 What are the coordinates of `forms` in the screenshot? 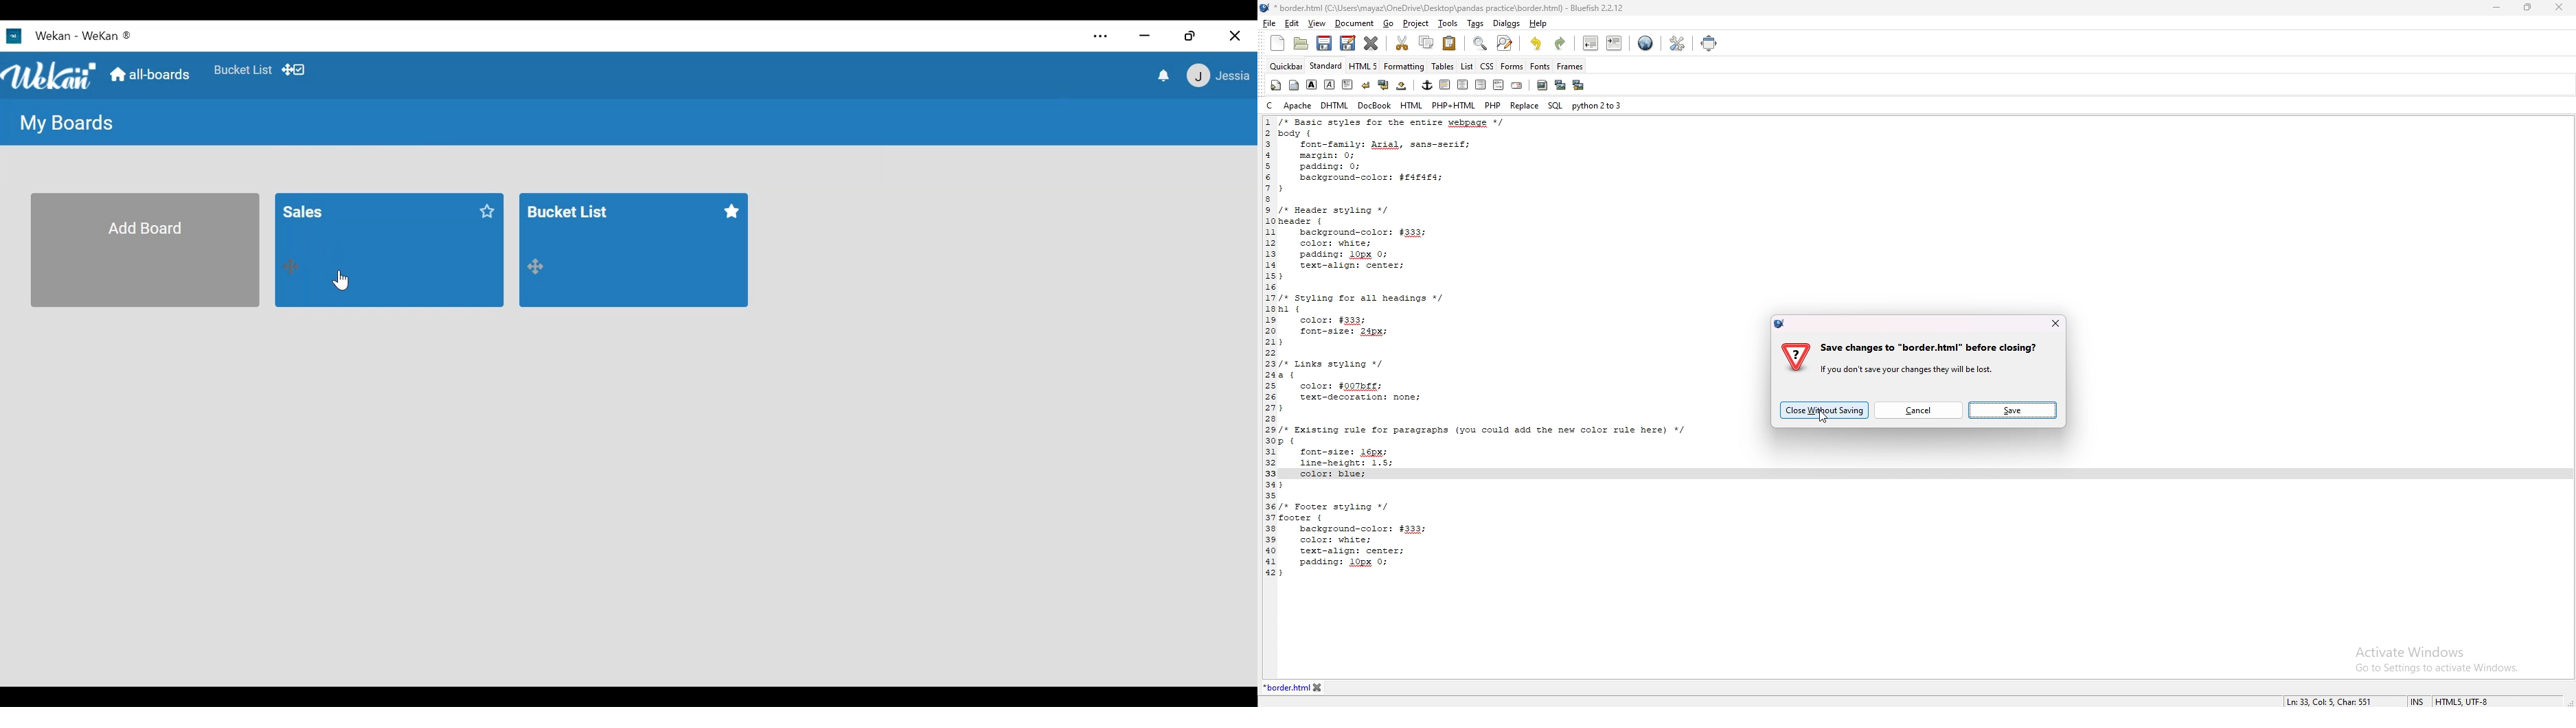 It's located at (1512, 67).